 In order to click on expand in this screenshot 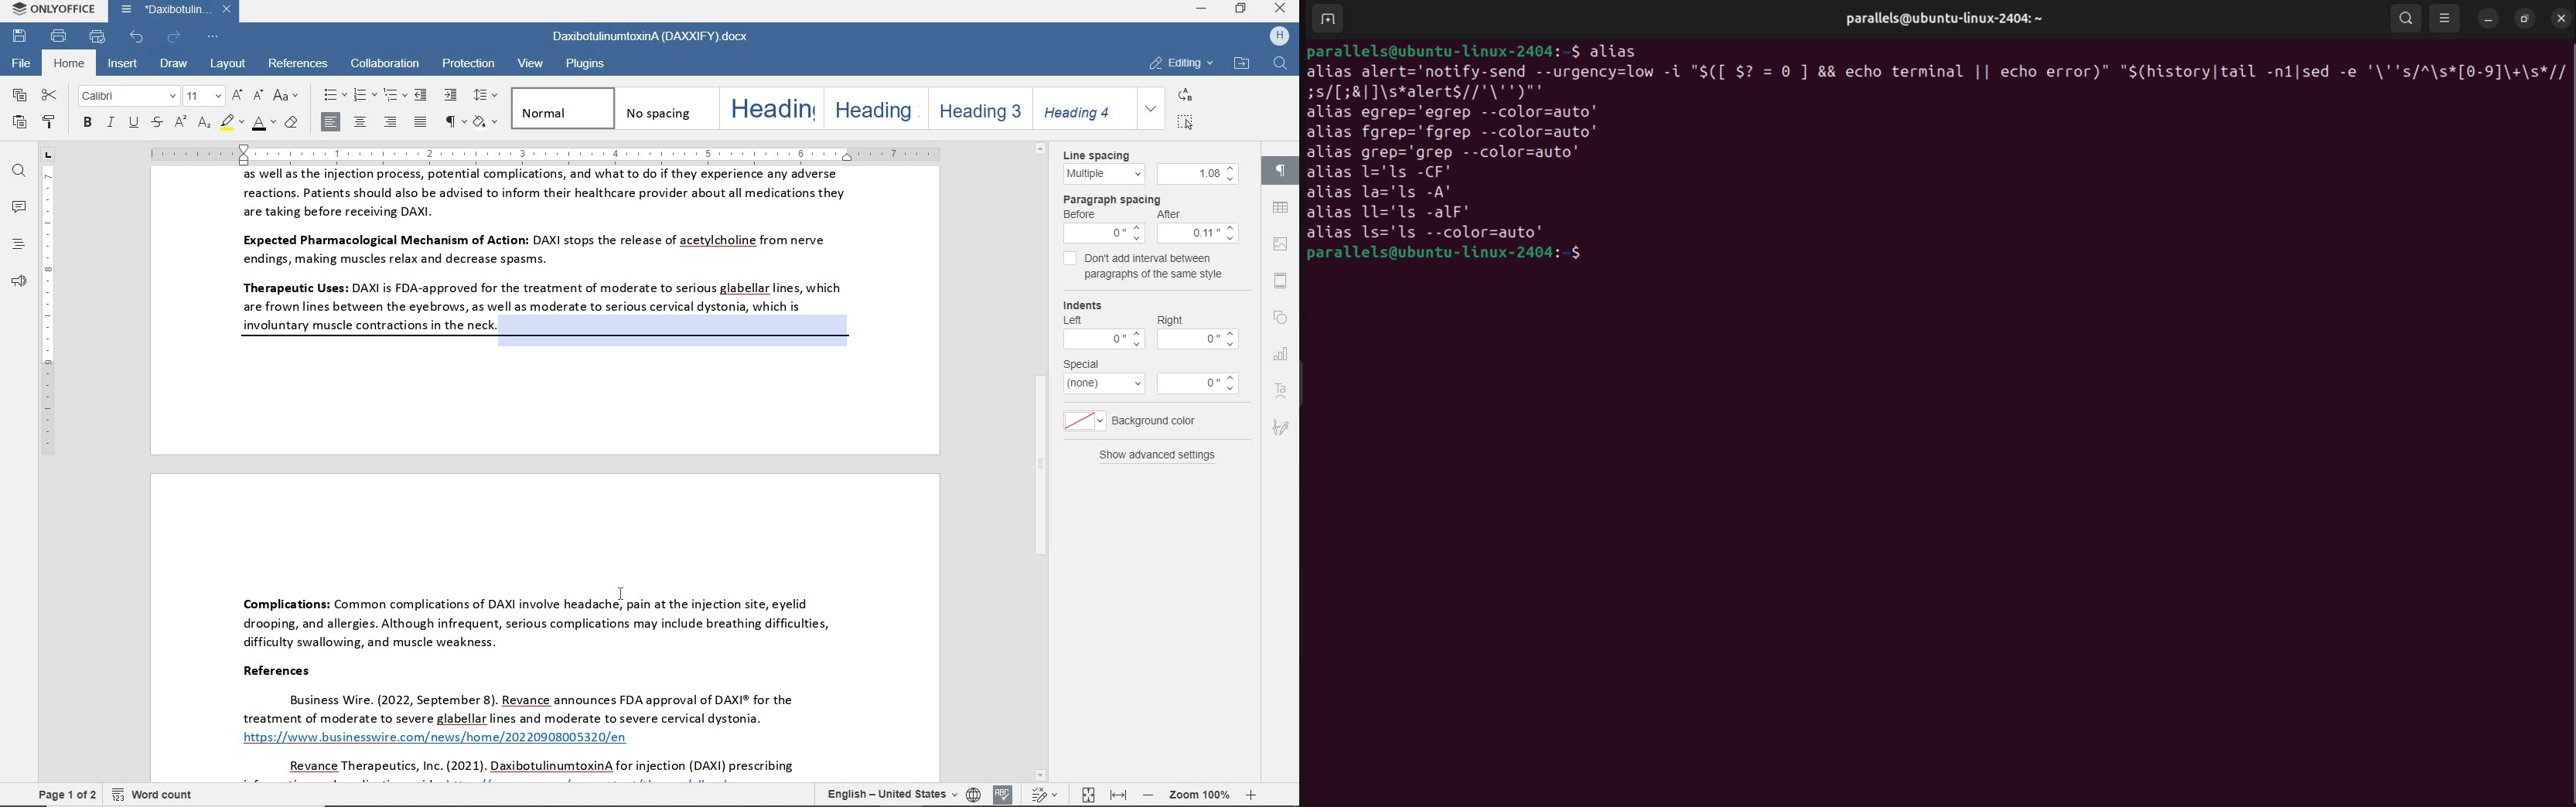, I will do `click(1152, 107)`.